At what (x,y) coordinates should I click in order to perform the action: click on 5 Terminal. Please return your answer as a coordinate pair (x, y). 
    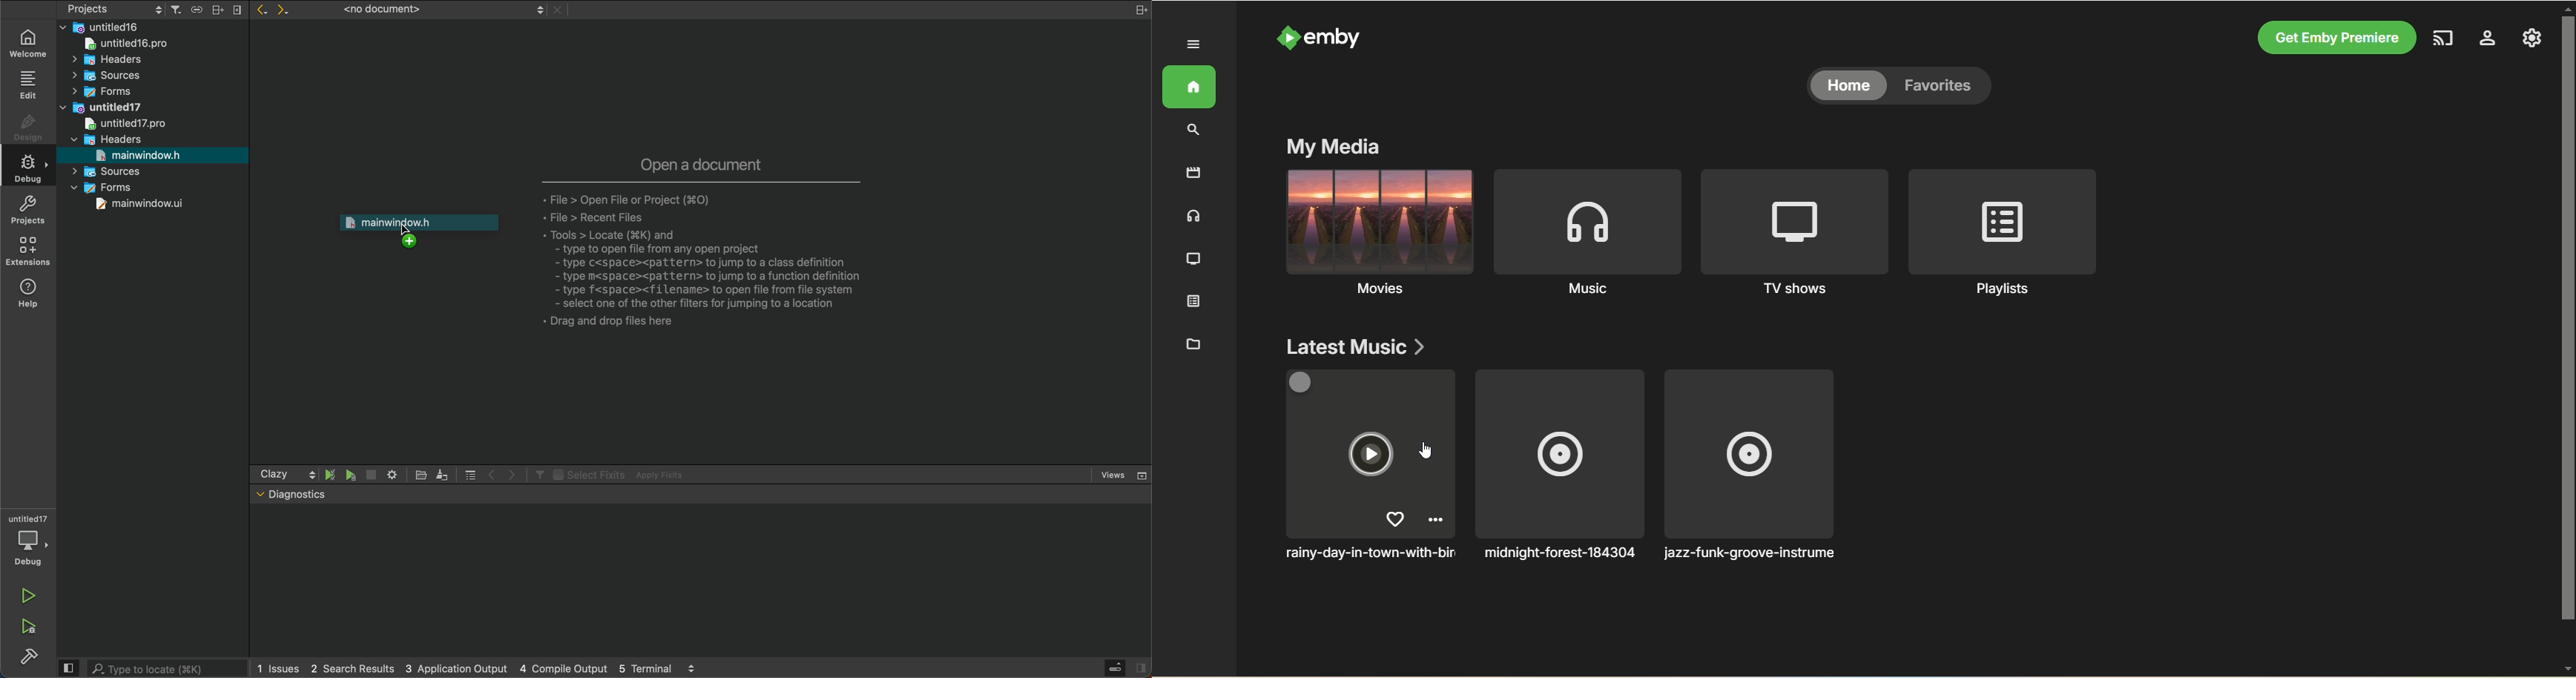
    Looking at the image, I should click on (646, 667).